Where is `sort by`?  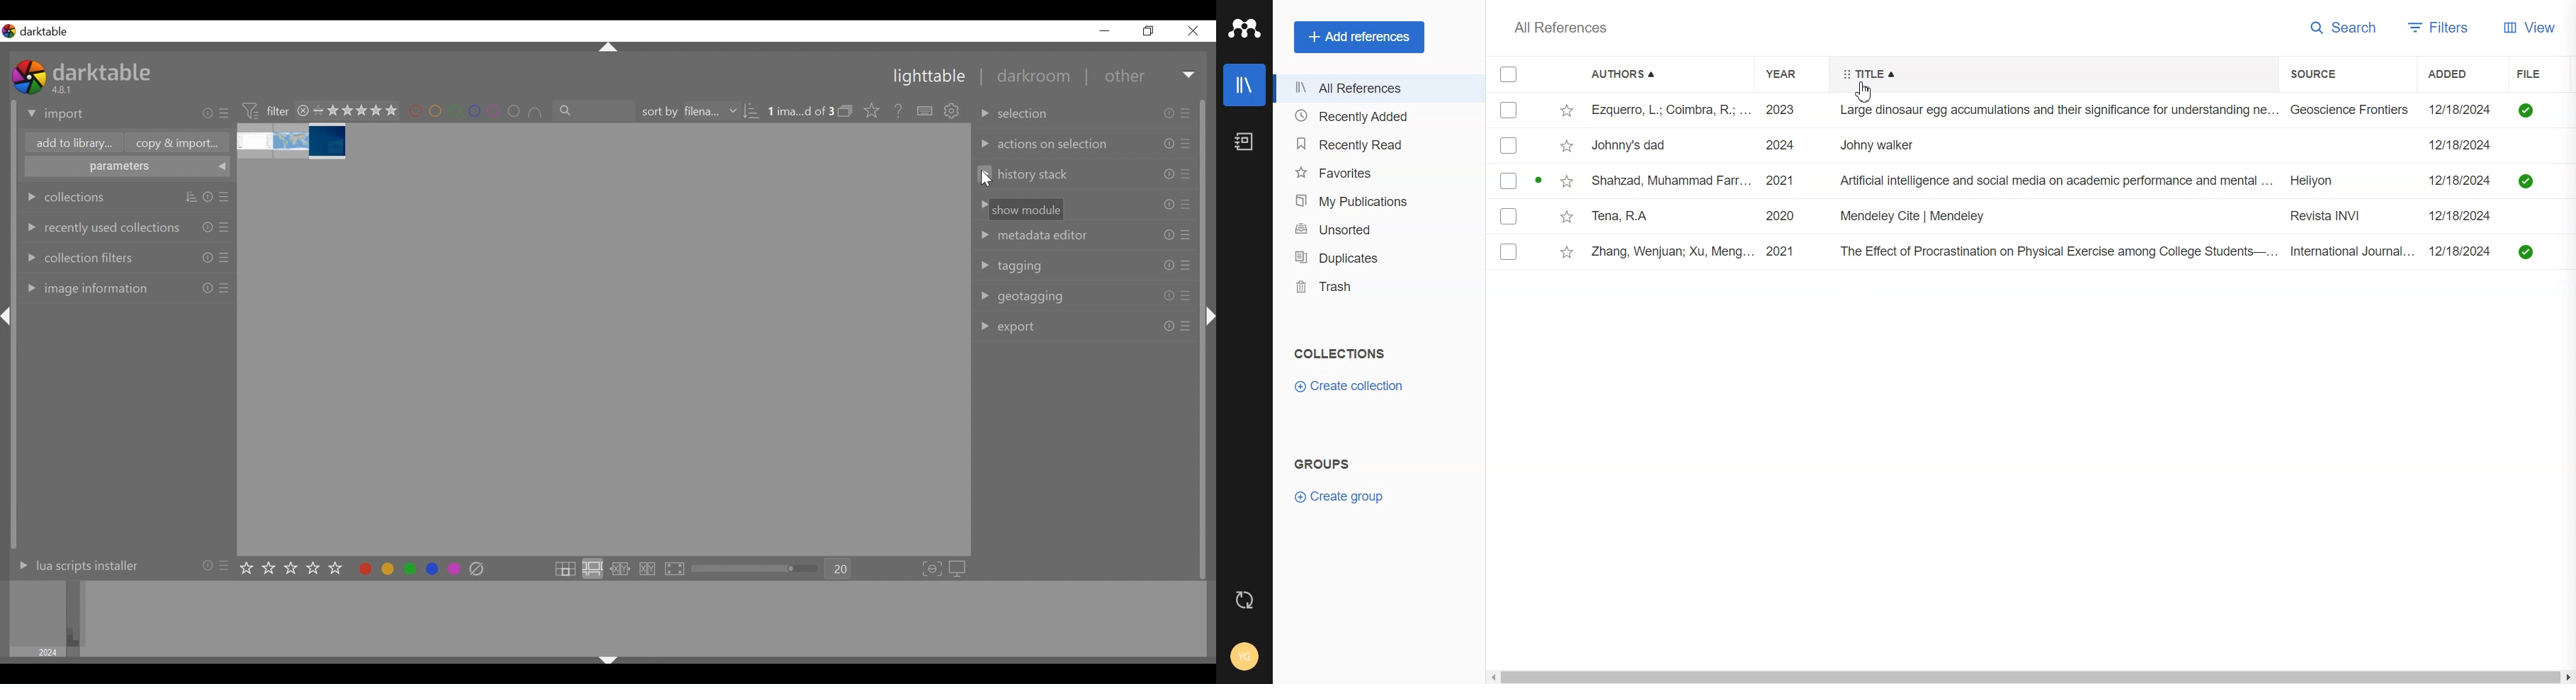 sort by is located at coordinates (687, 111).